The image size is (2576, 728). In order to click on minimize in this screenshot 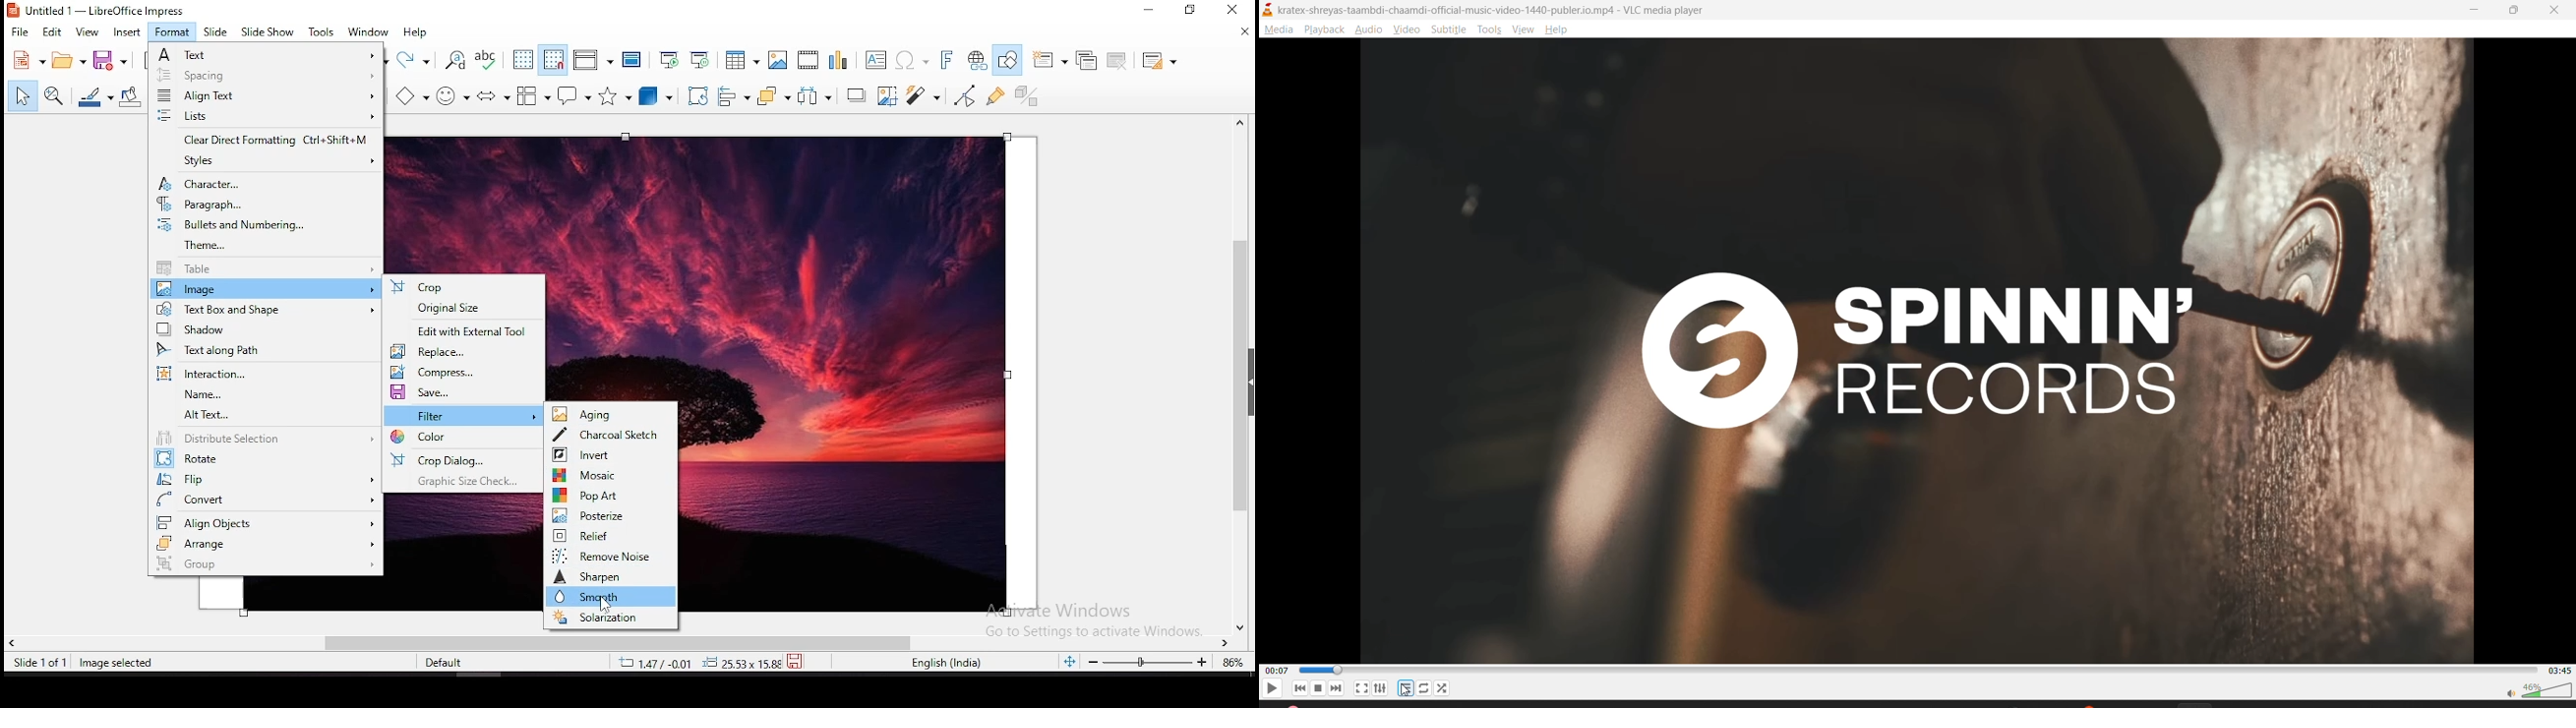, I will do `click(1153, 10)`.